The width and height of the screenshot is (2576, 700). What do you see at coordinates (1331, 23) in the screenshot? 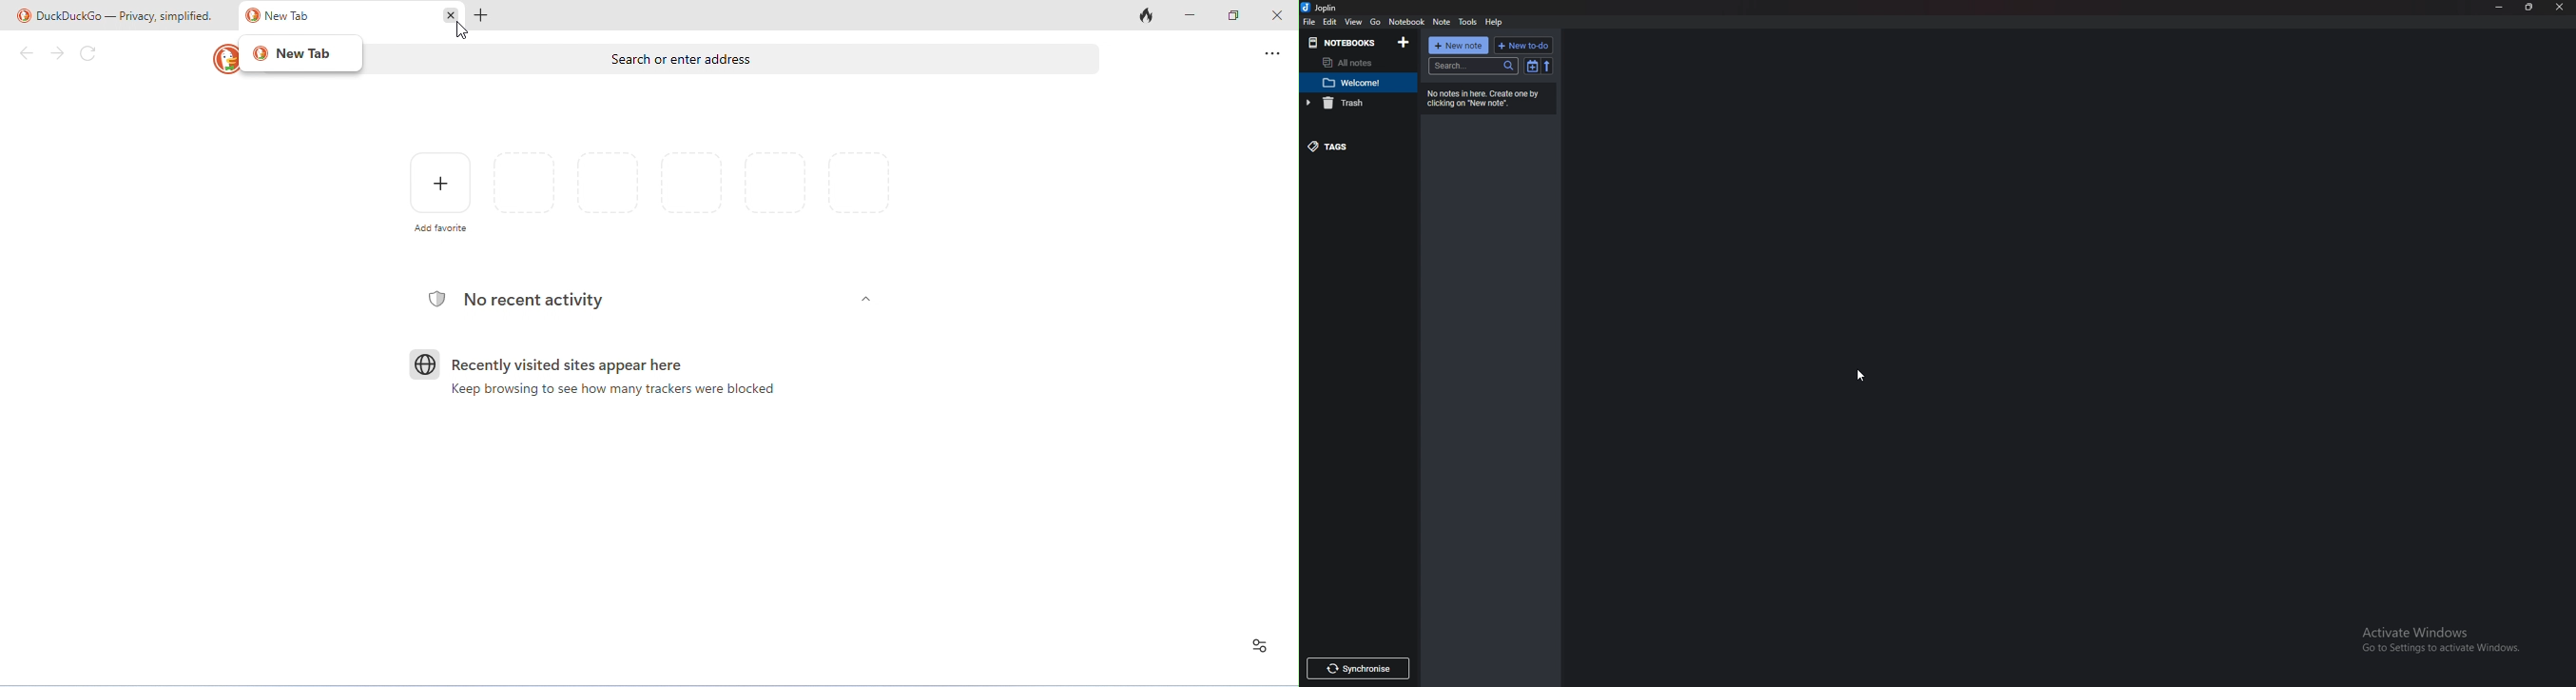
I see `edit` at bounding box center [1331, 23].